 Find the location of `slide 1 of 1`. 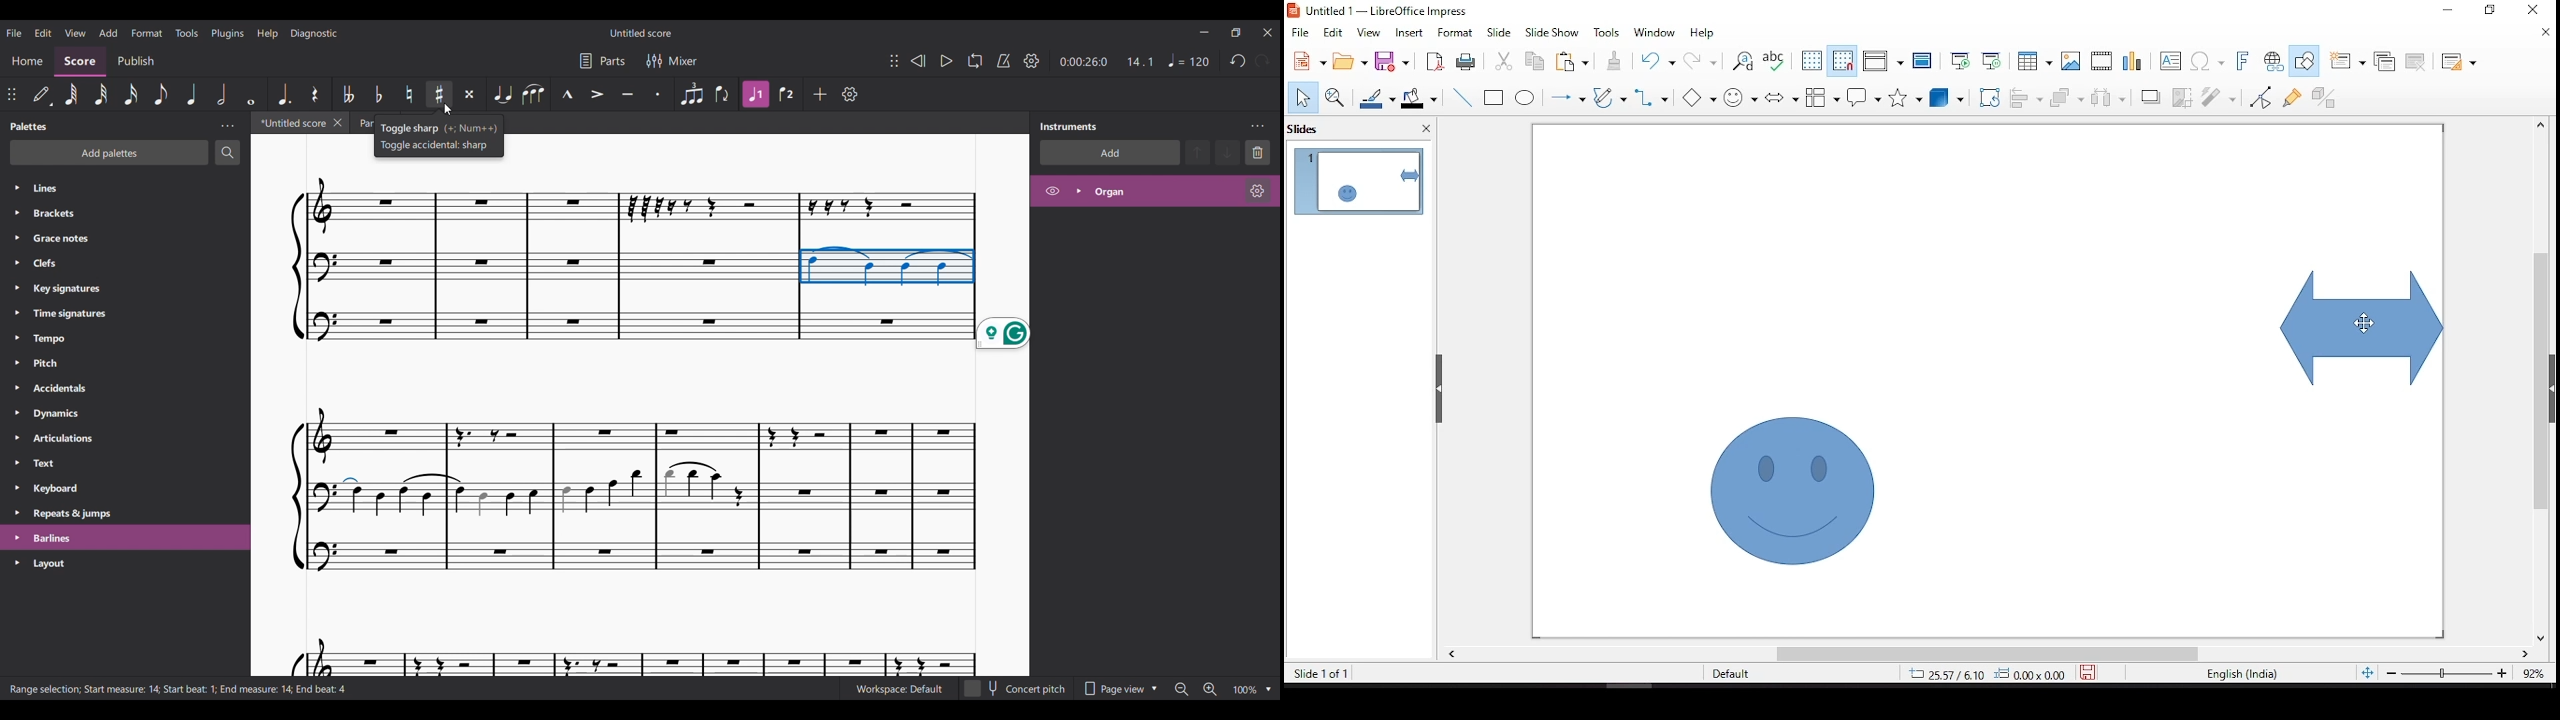

slide 1 of 1 is located at coordinates (1321, 675).